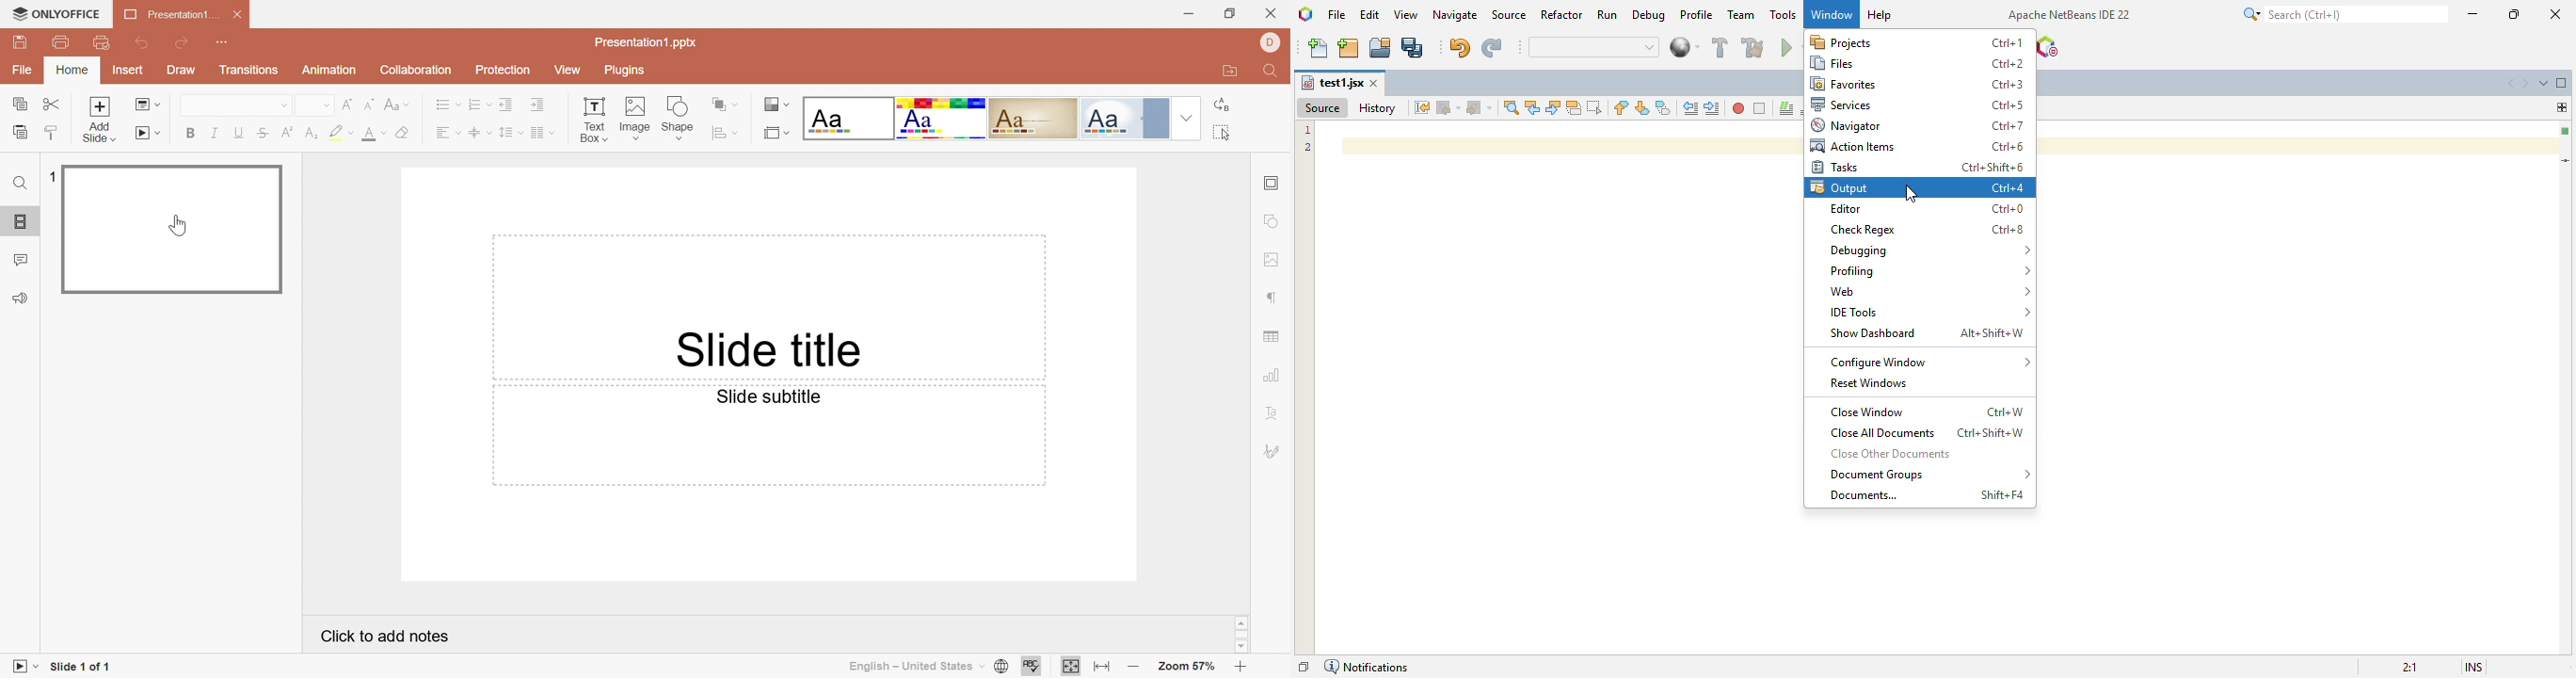 This screenshot has width=2576, height=700. Describe the element at coordinates (1036, 118) in the screenshot. I see `Classic` at that location.